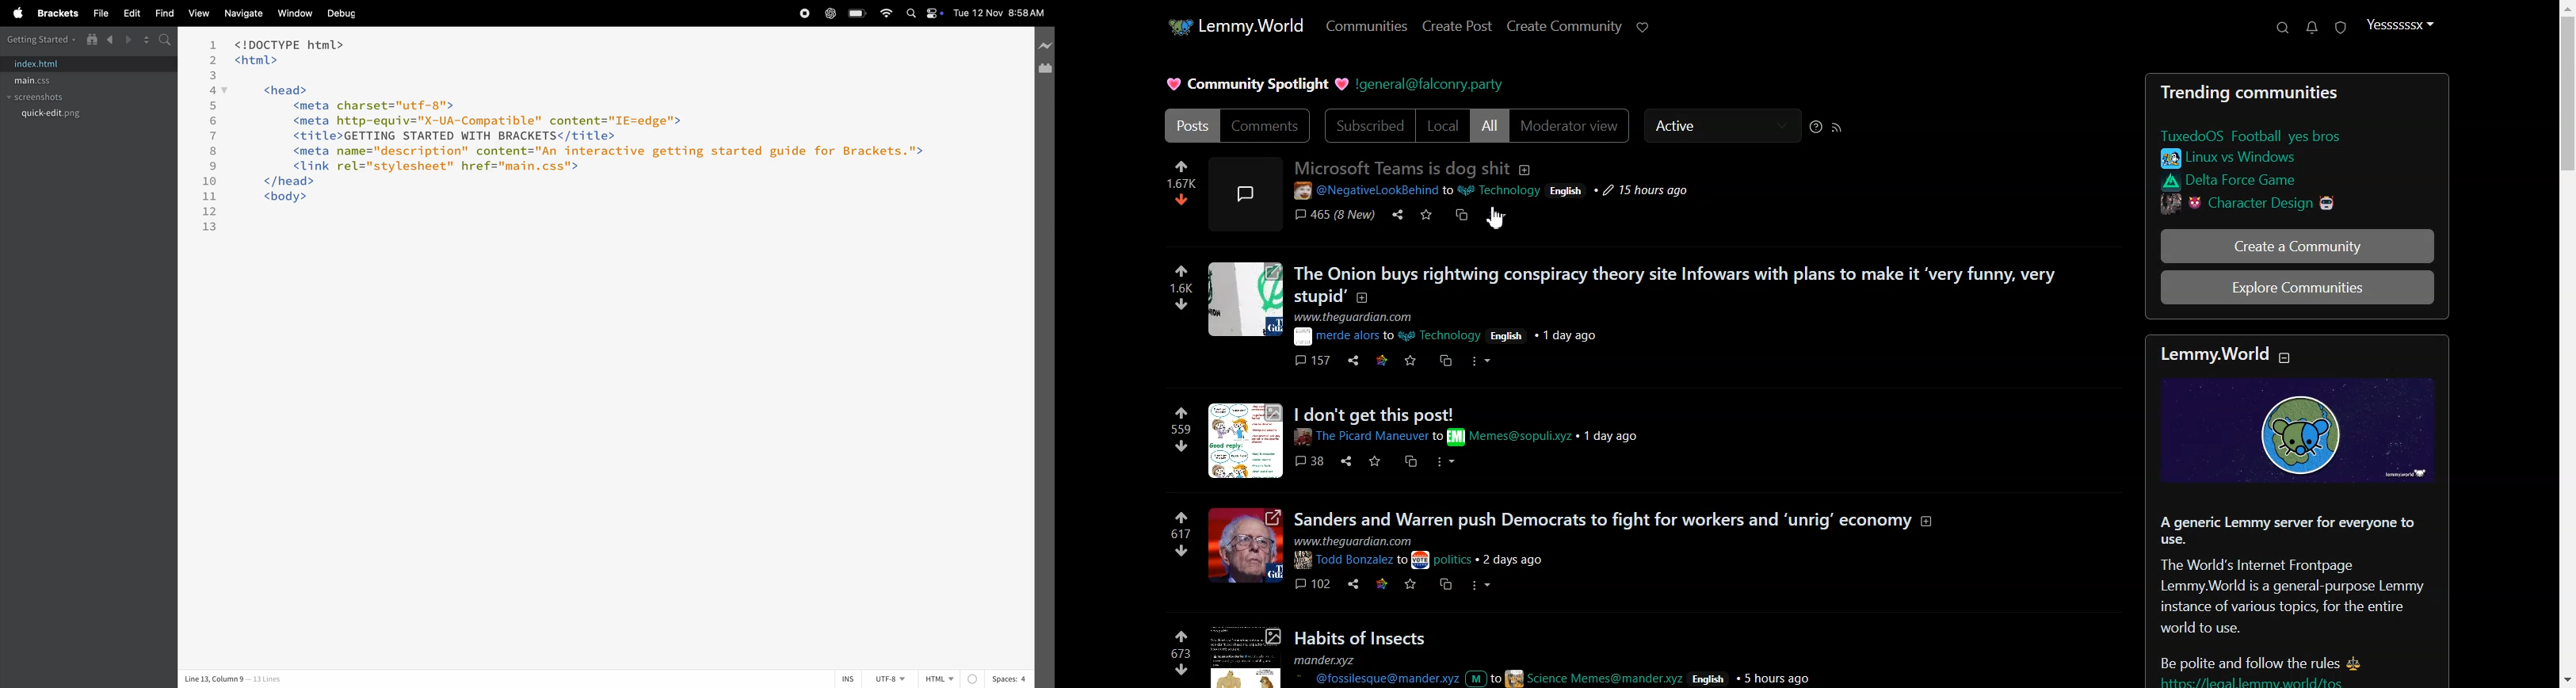 This screenshot has height=700, width=2576. Describe the element at coordinates (2307, 434) in the screenshot. I see `image` at that location.